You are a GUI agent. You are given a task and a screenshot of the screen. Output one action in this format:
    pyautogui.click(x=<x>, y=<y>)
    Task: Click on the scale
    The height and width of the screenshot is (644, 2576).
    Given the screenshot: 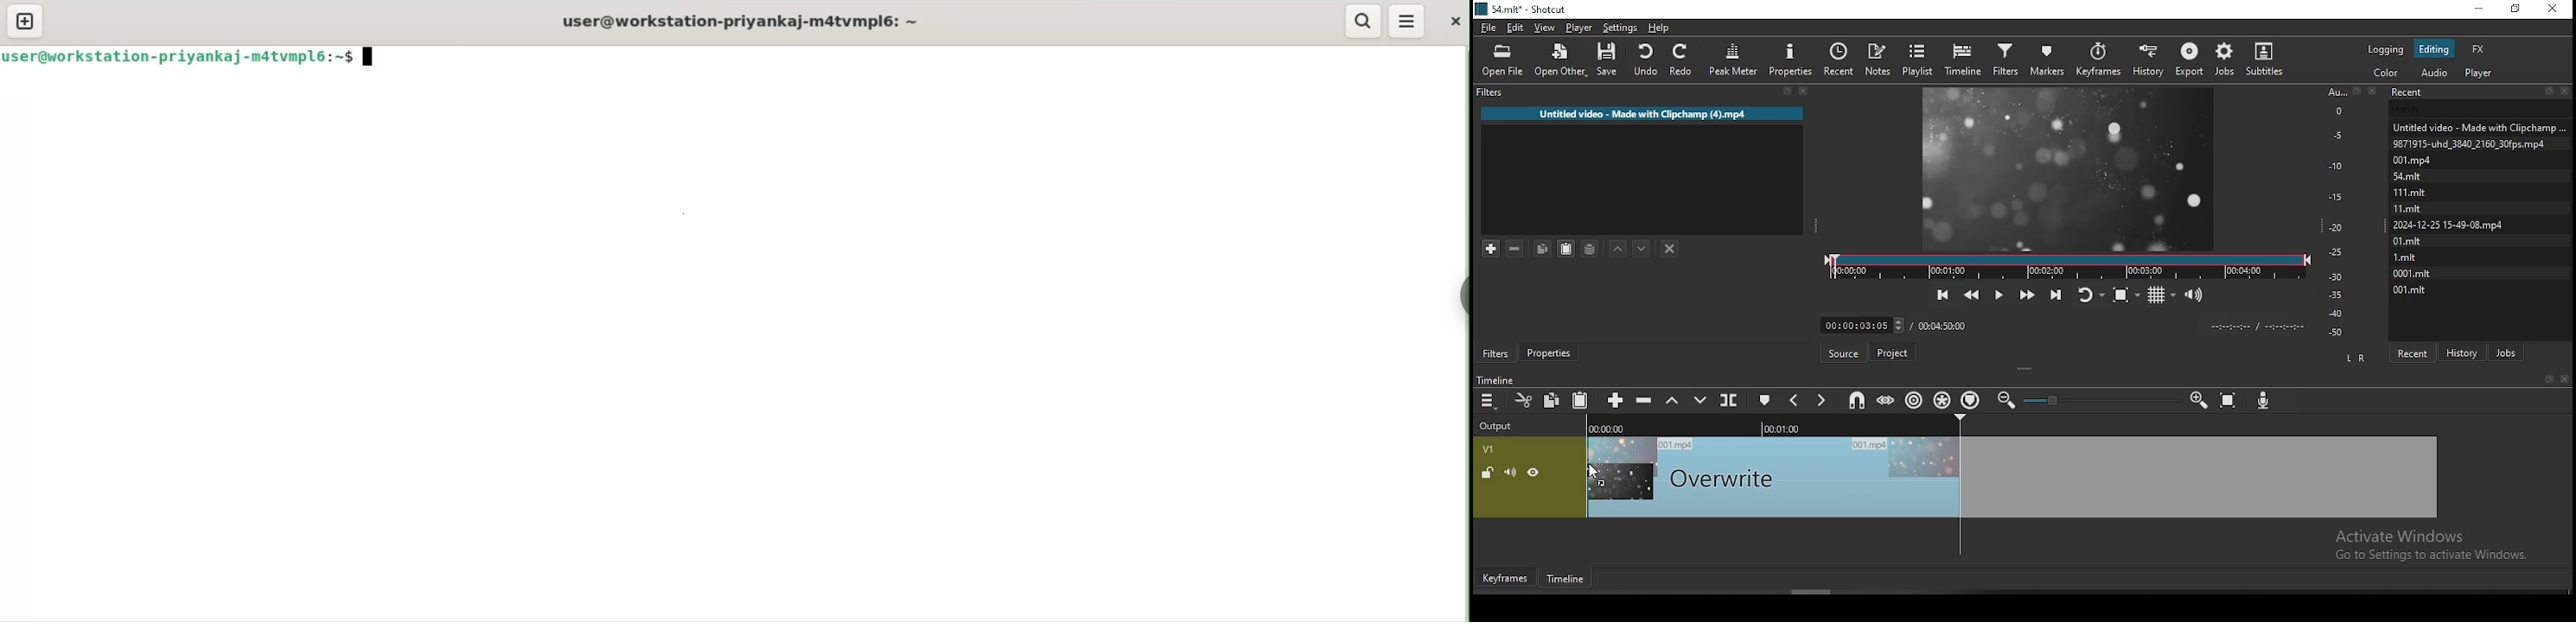 What is the action you would take?
    pyautogui.click(x=2338, y=213)
    